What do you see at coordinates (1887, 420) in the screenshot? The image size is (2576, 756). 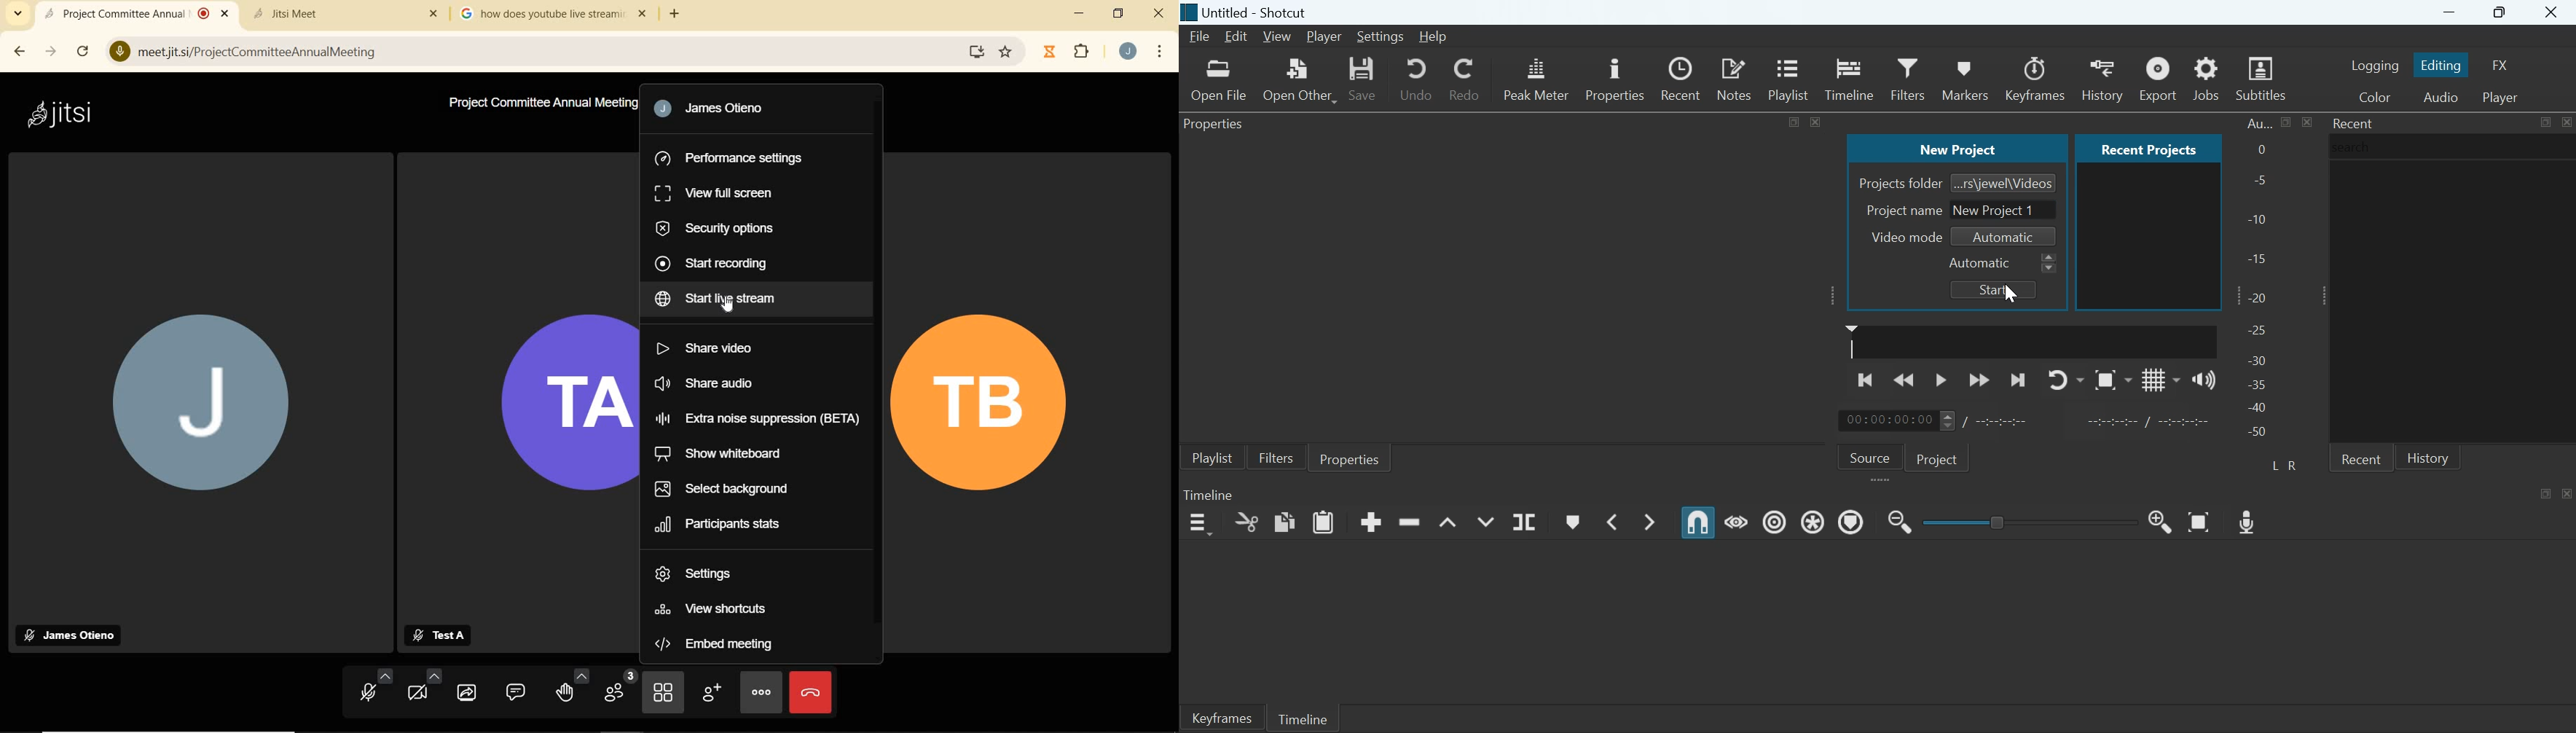 I see `Timeline time` at bounding box center [1887, 420].